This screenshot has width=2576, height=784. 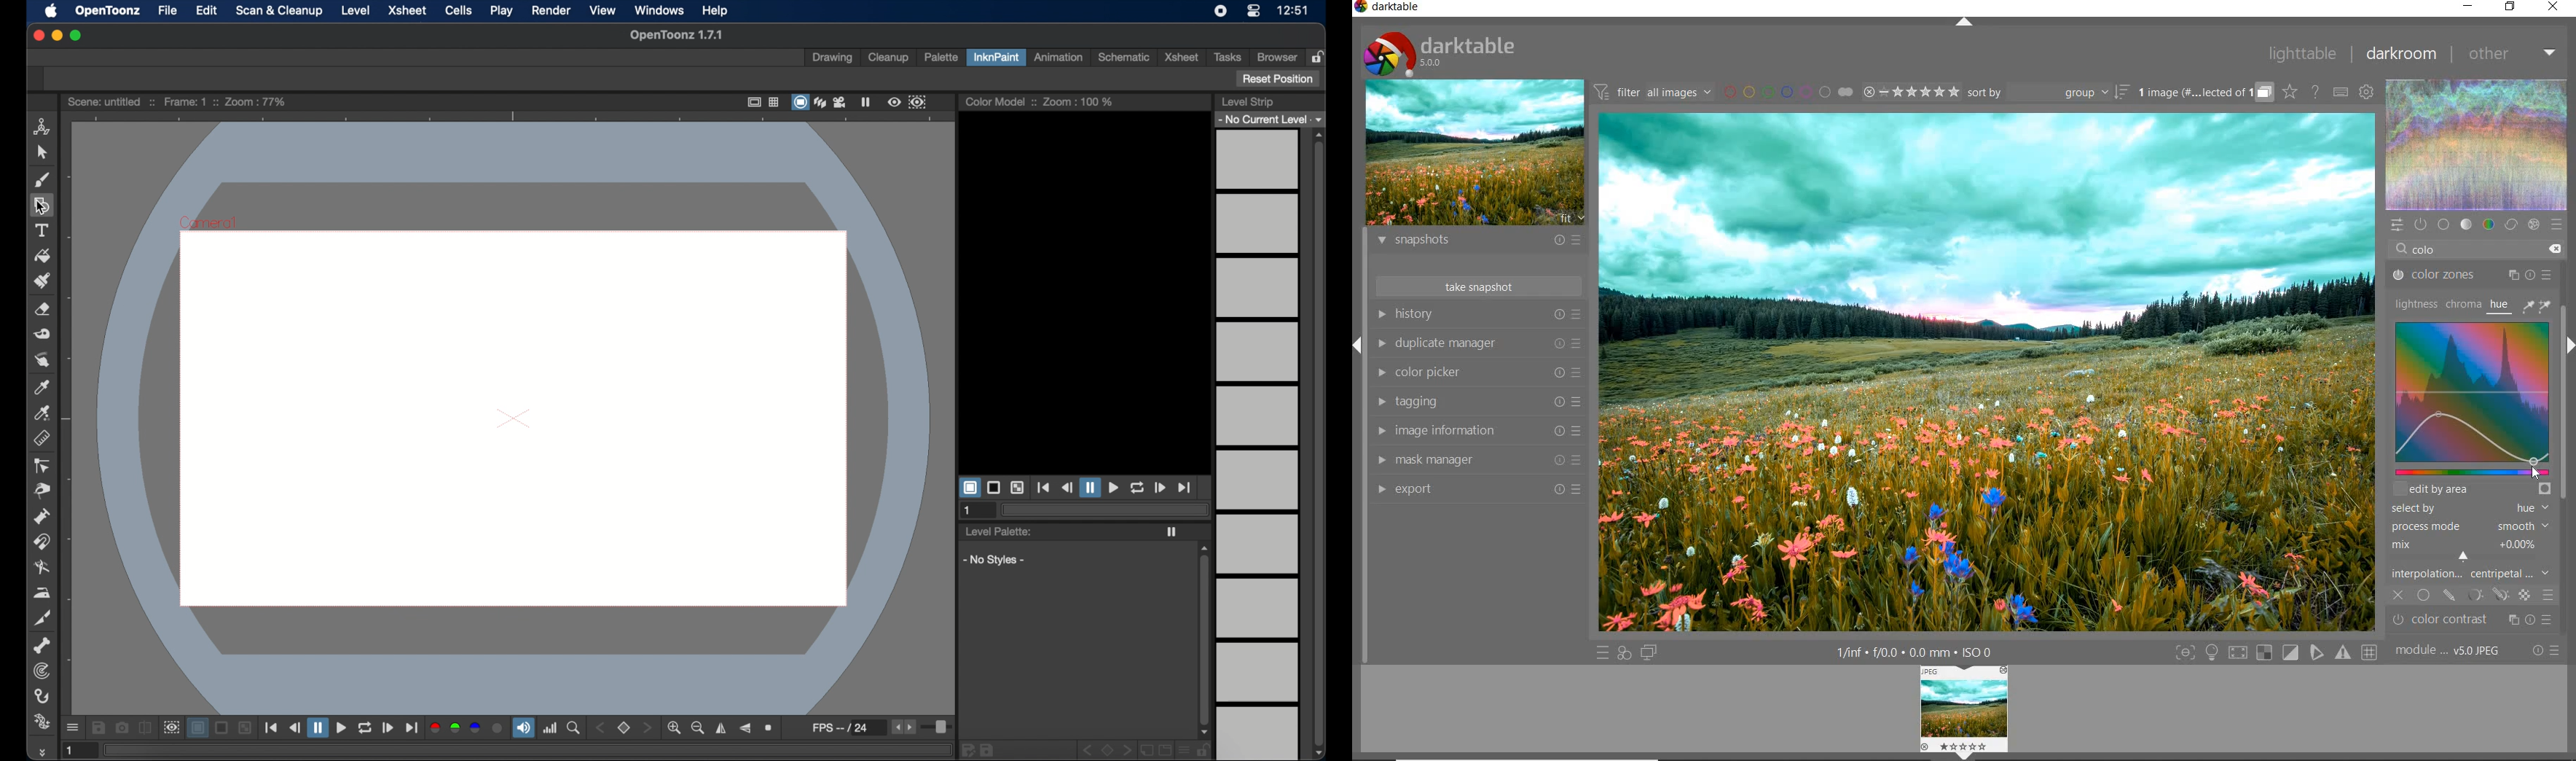 What do you see at coordinates (2443, 225) in the screenshot?
I see `base` at bounding box center [2443, 225].